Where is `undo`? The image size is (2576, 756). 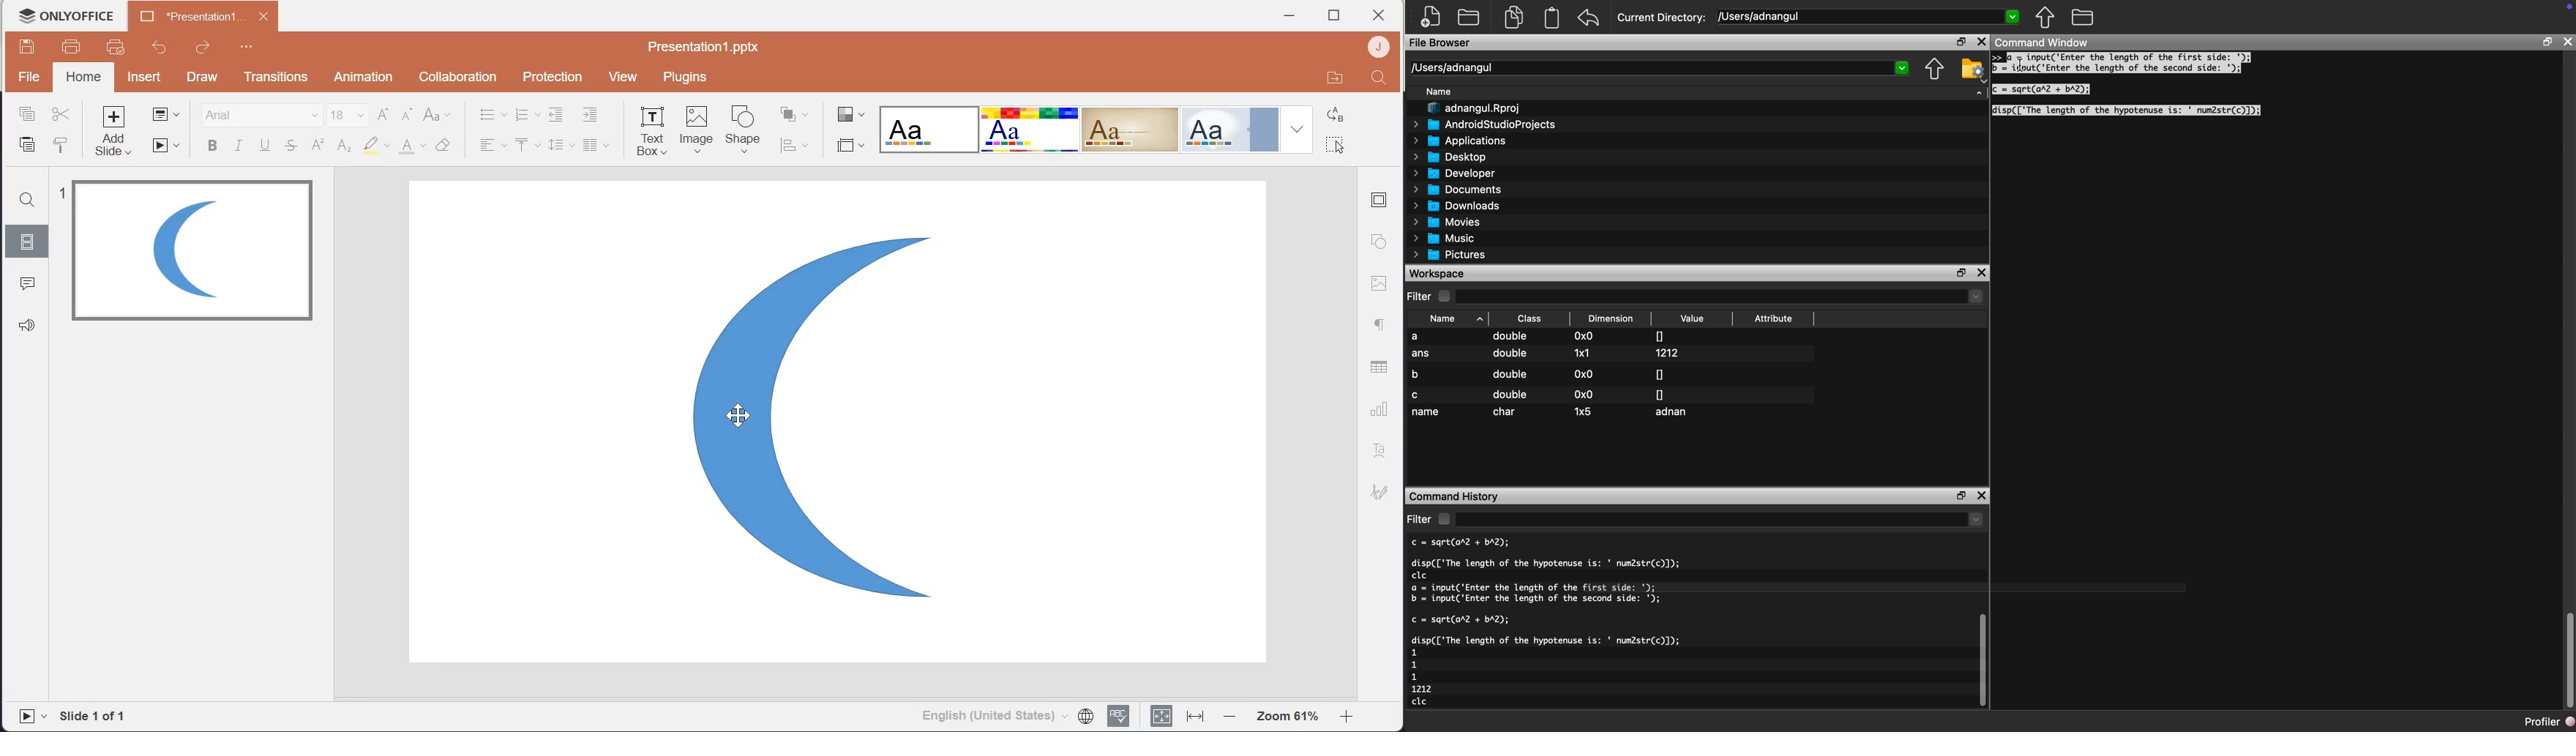 undo is located at coordinates (1589, 18).